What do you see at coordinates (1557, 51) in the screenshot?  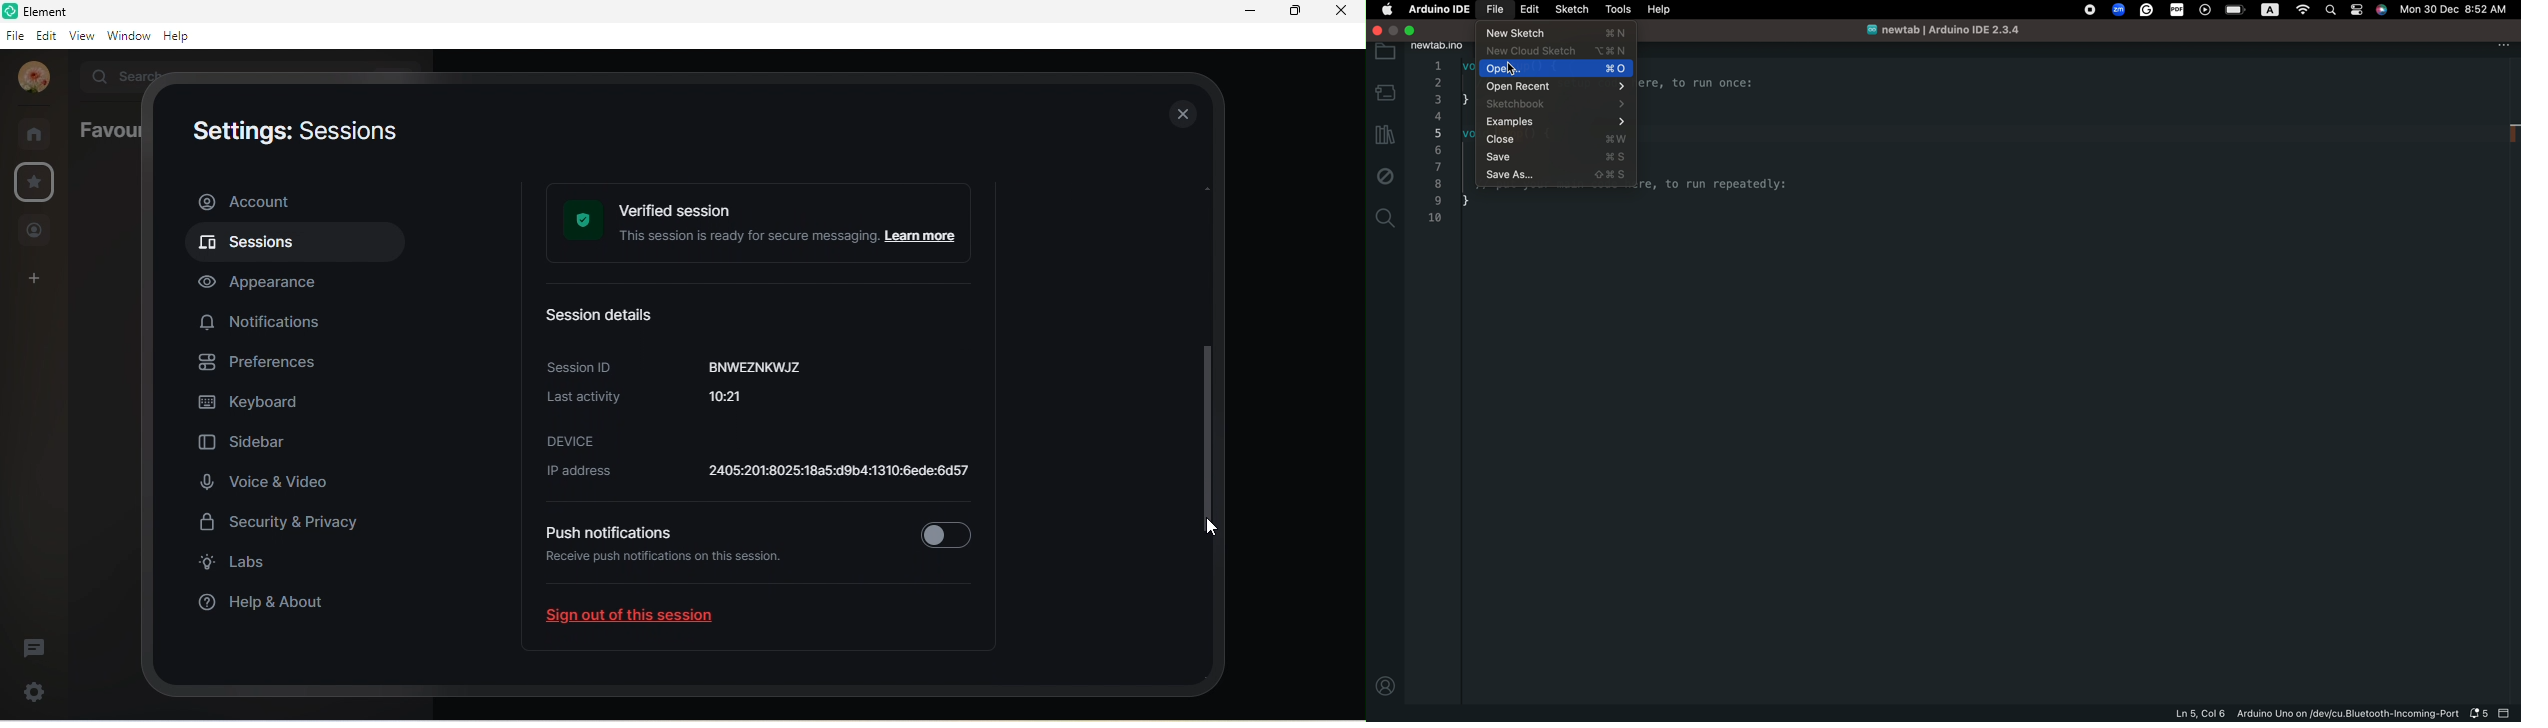 I see `new cloud sketch` at bounding box center [1557, 51].